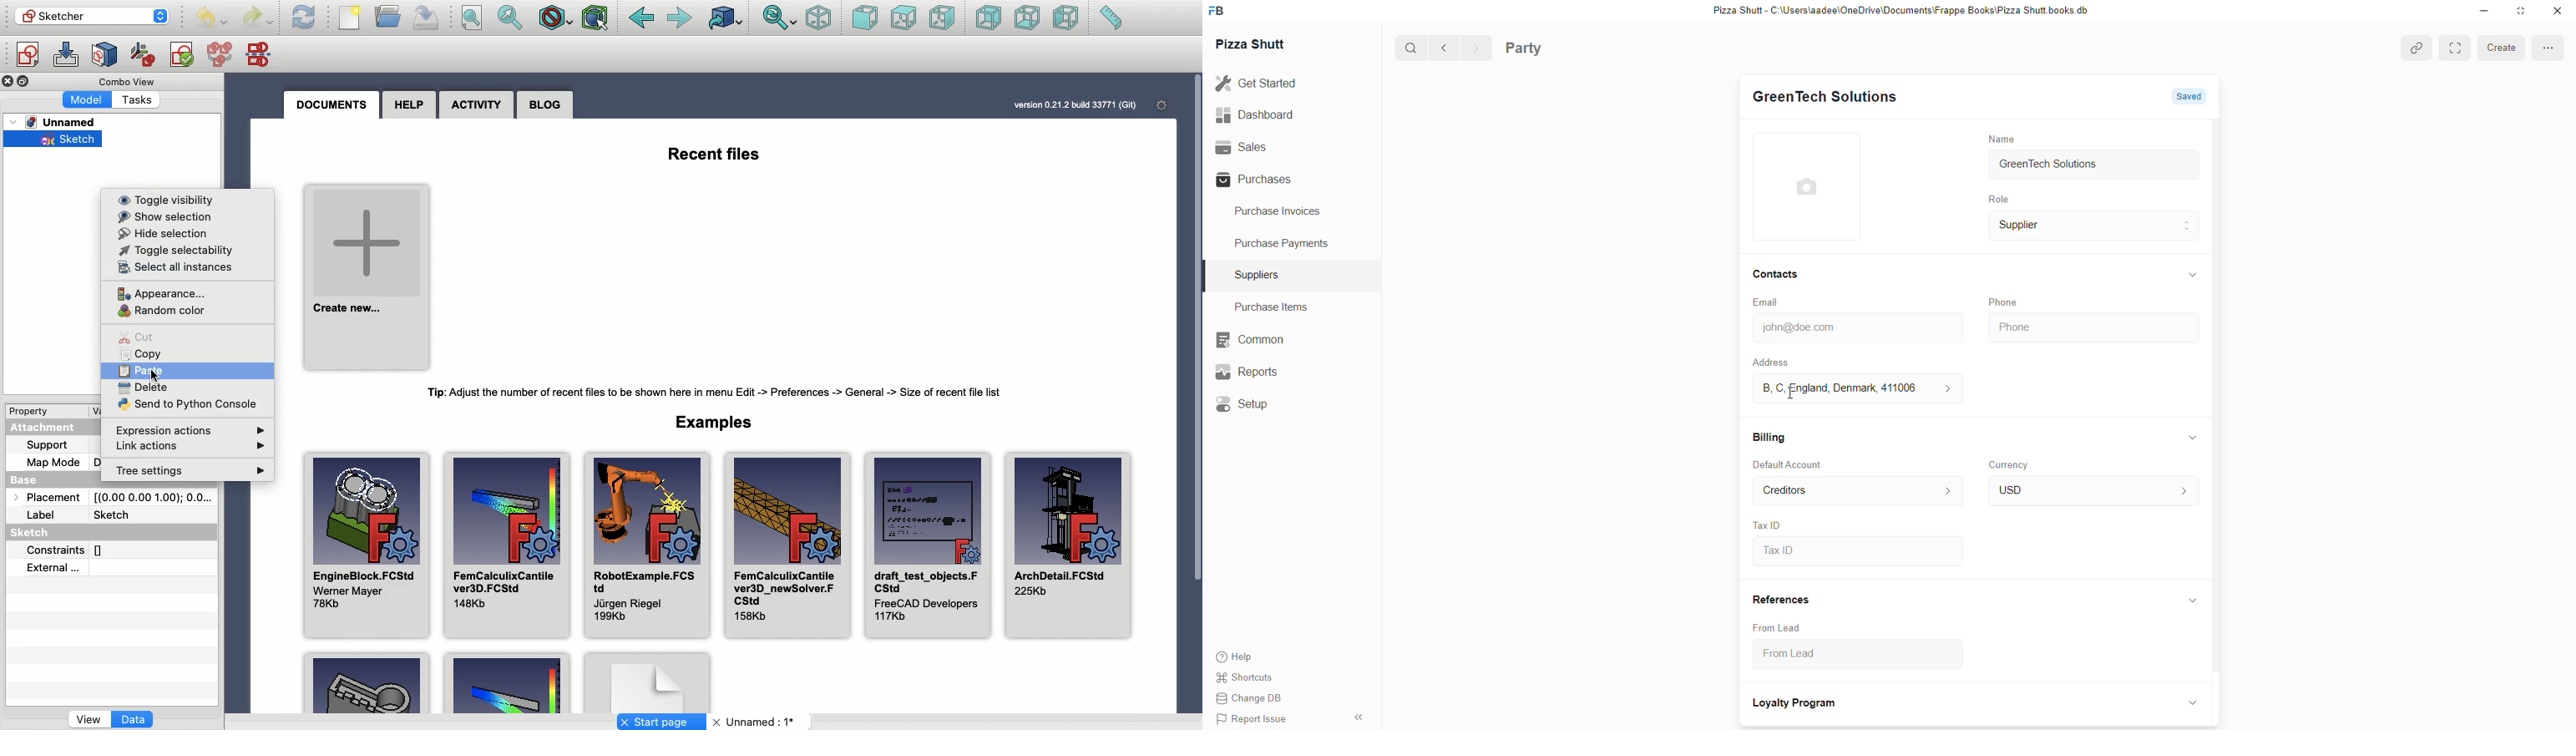 Image resolution: width=2576 pixels, height=756 pixels. What do you see at coordinates (757, 722) in the screenshot?
I see `Unnamed` at bounding box center [757, 722].